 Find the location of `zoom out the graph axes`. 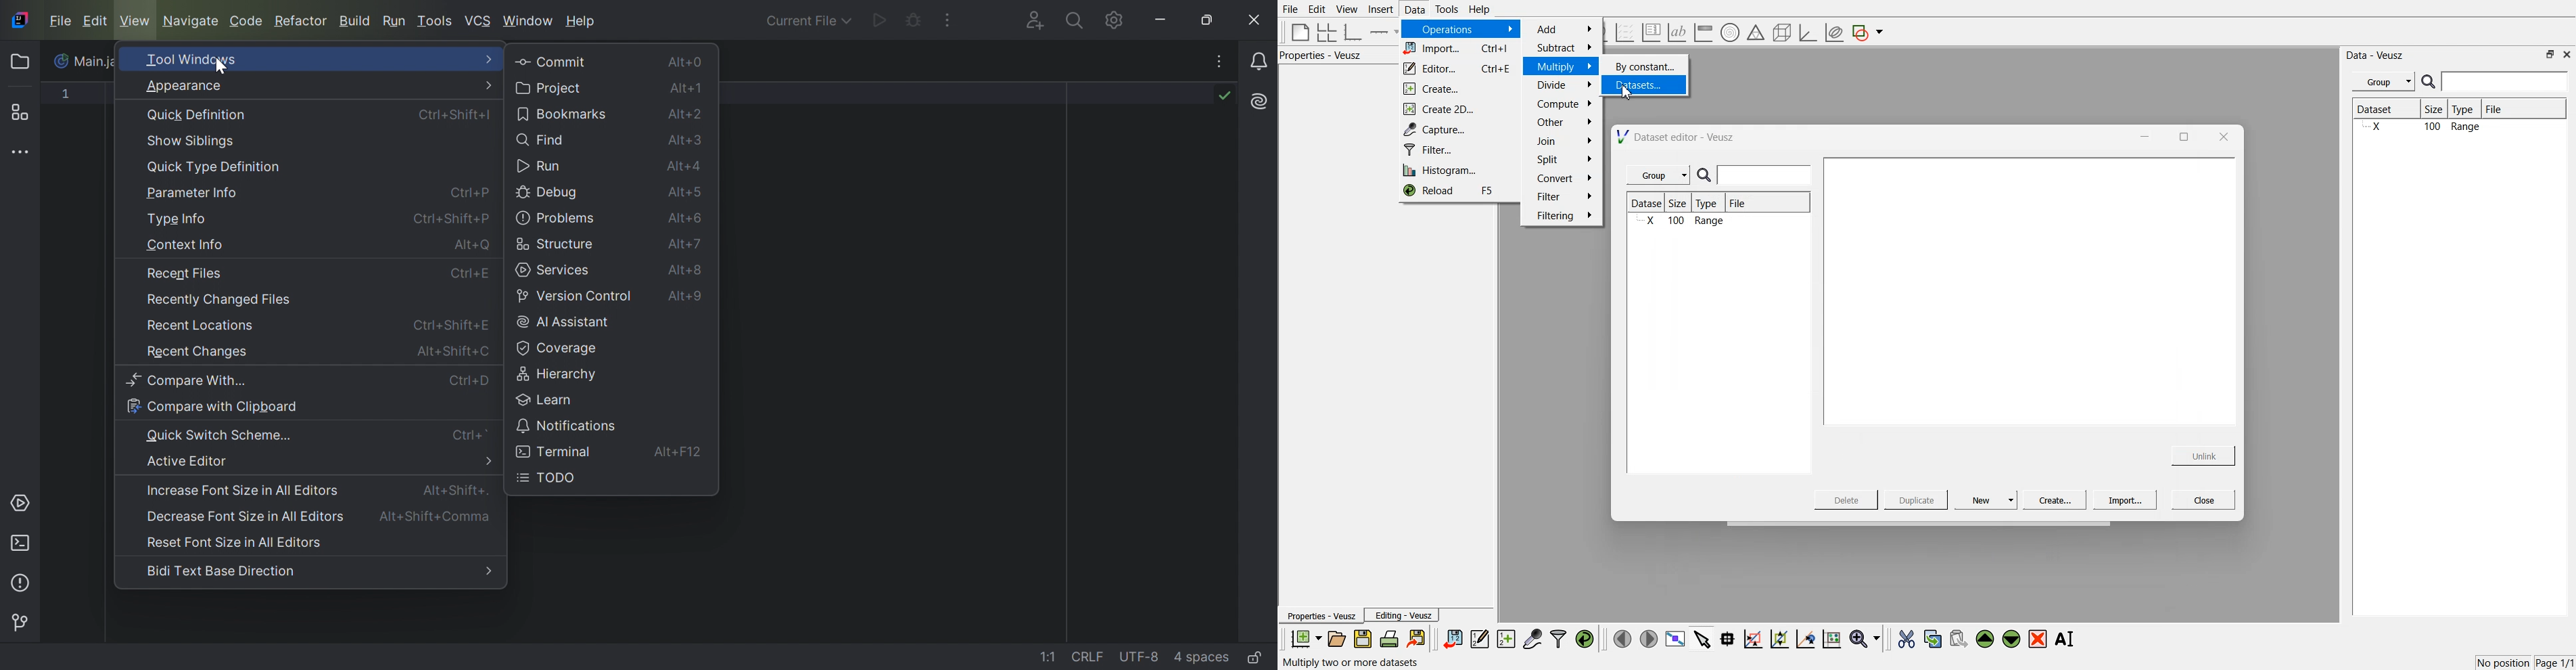

zoom out the graph axes is located at coordinates (1778, 638).